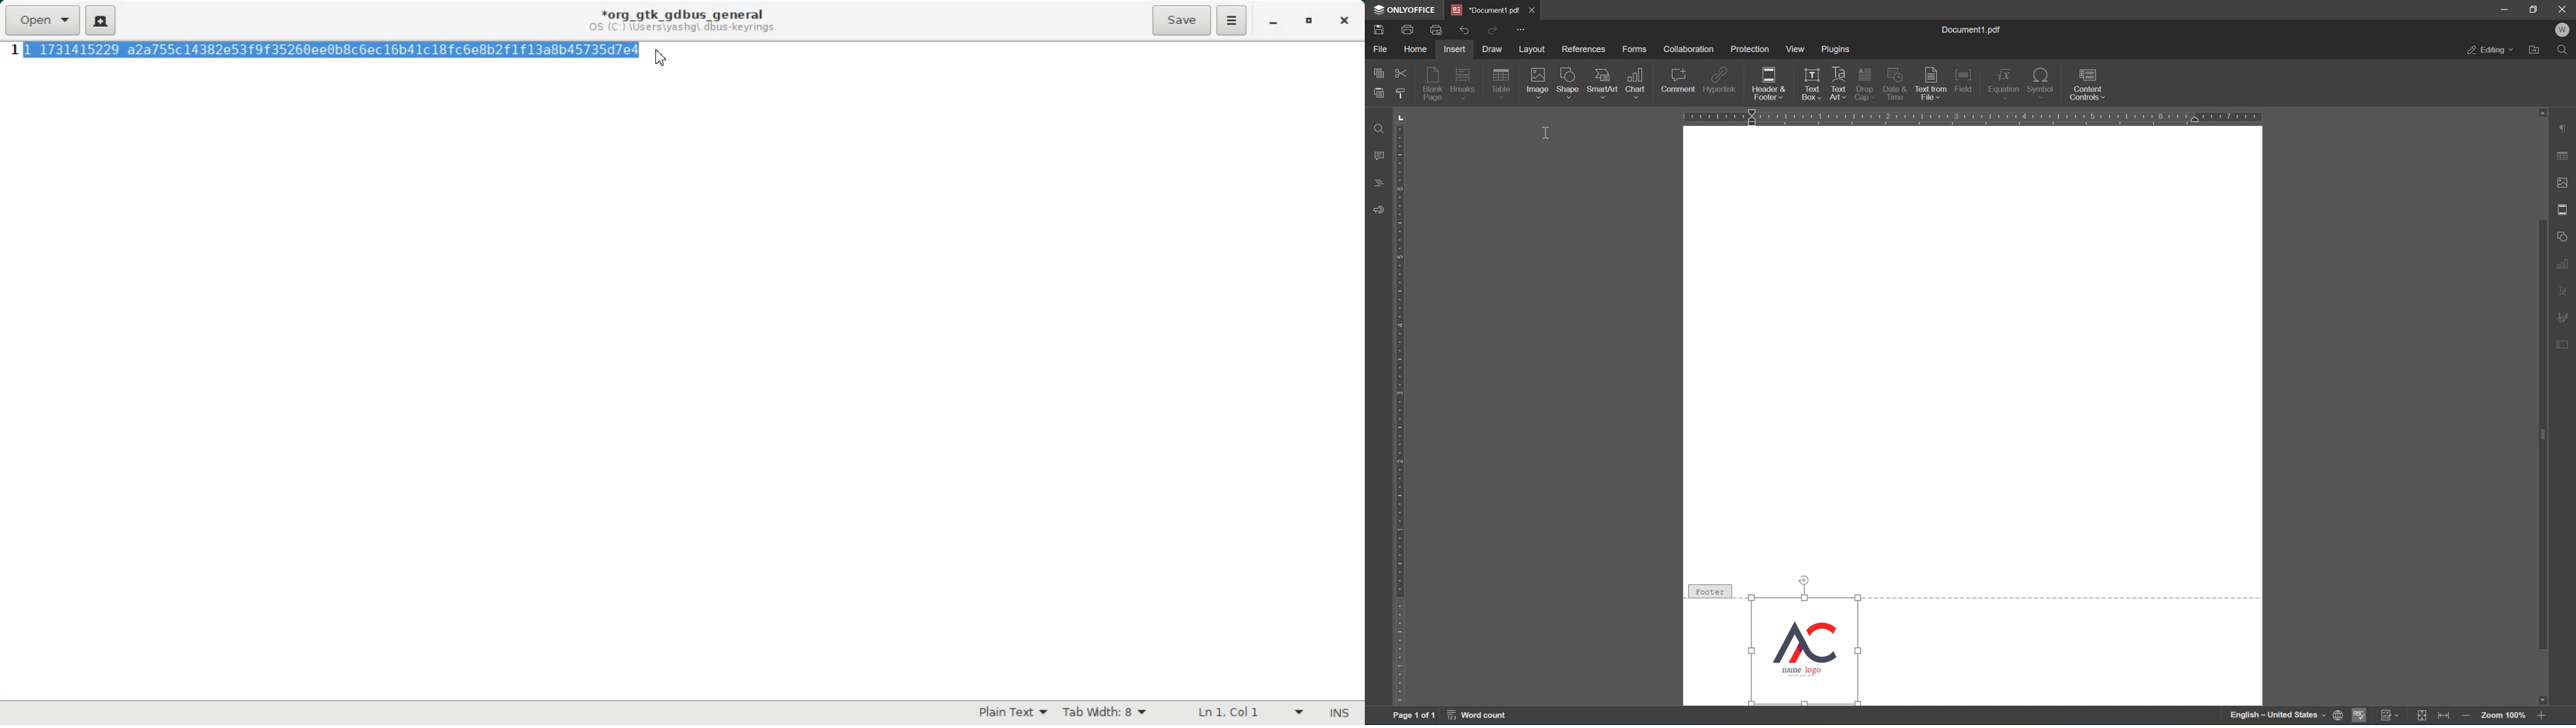 The image size is (2576, 728). Describe the element at coordinates (2006, 83) in the screenshot. I see `equation` at that location.